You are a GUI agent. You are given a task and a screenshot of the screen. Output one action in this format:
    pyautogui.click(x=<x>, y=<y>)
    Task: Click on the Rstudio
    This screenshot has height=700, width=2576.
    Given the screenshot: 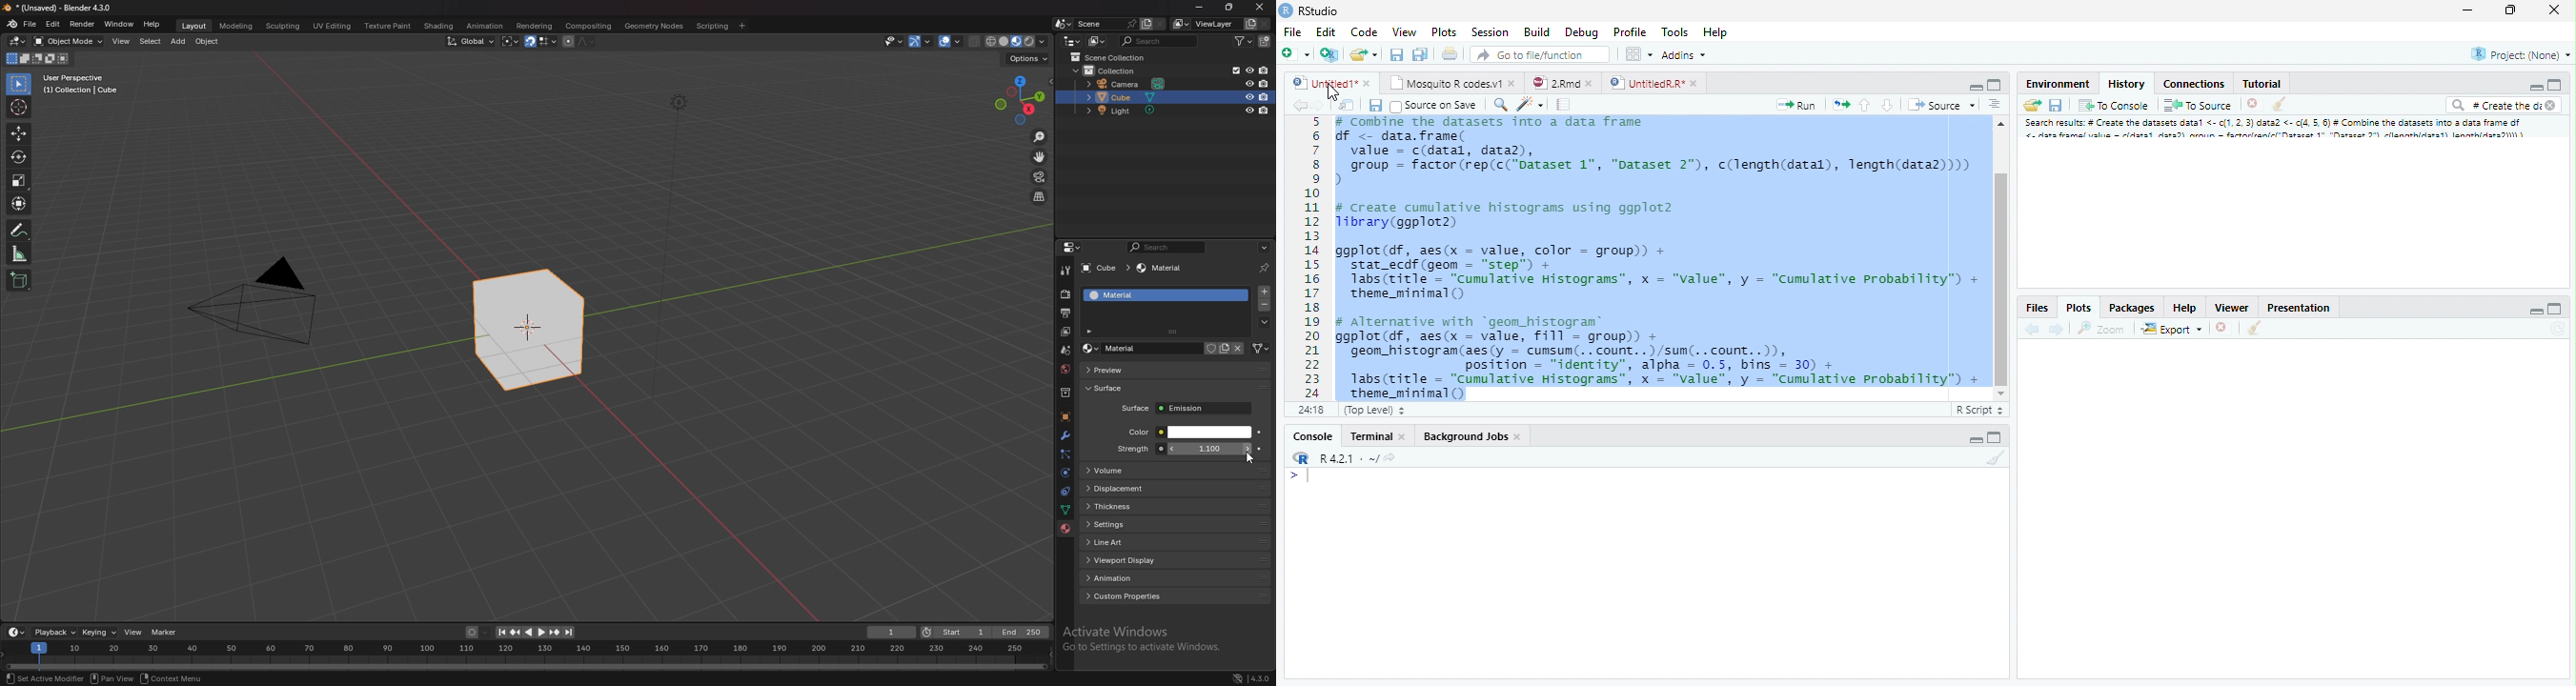 What is the action you would take?
    pyautogui.click(x=1308, y=10)
    